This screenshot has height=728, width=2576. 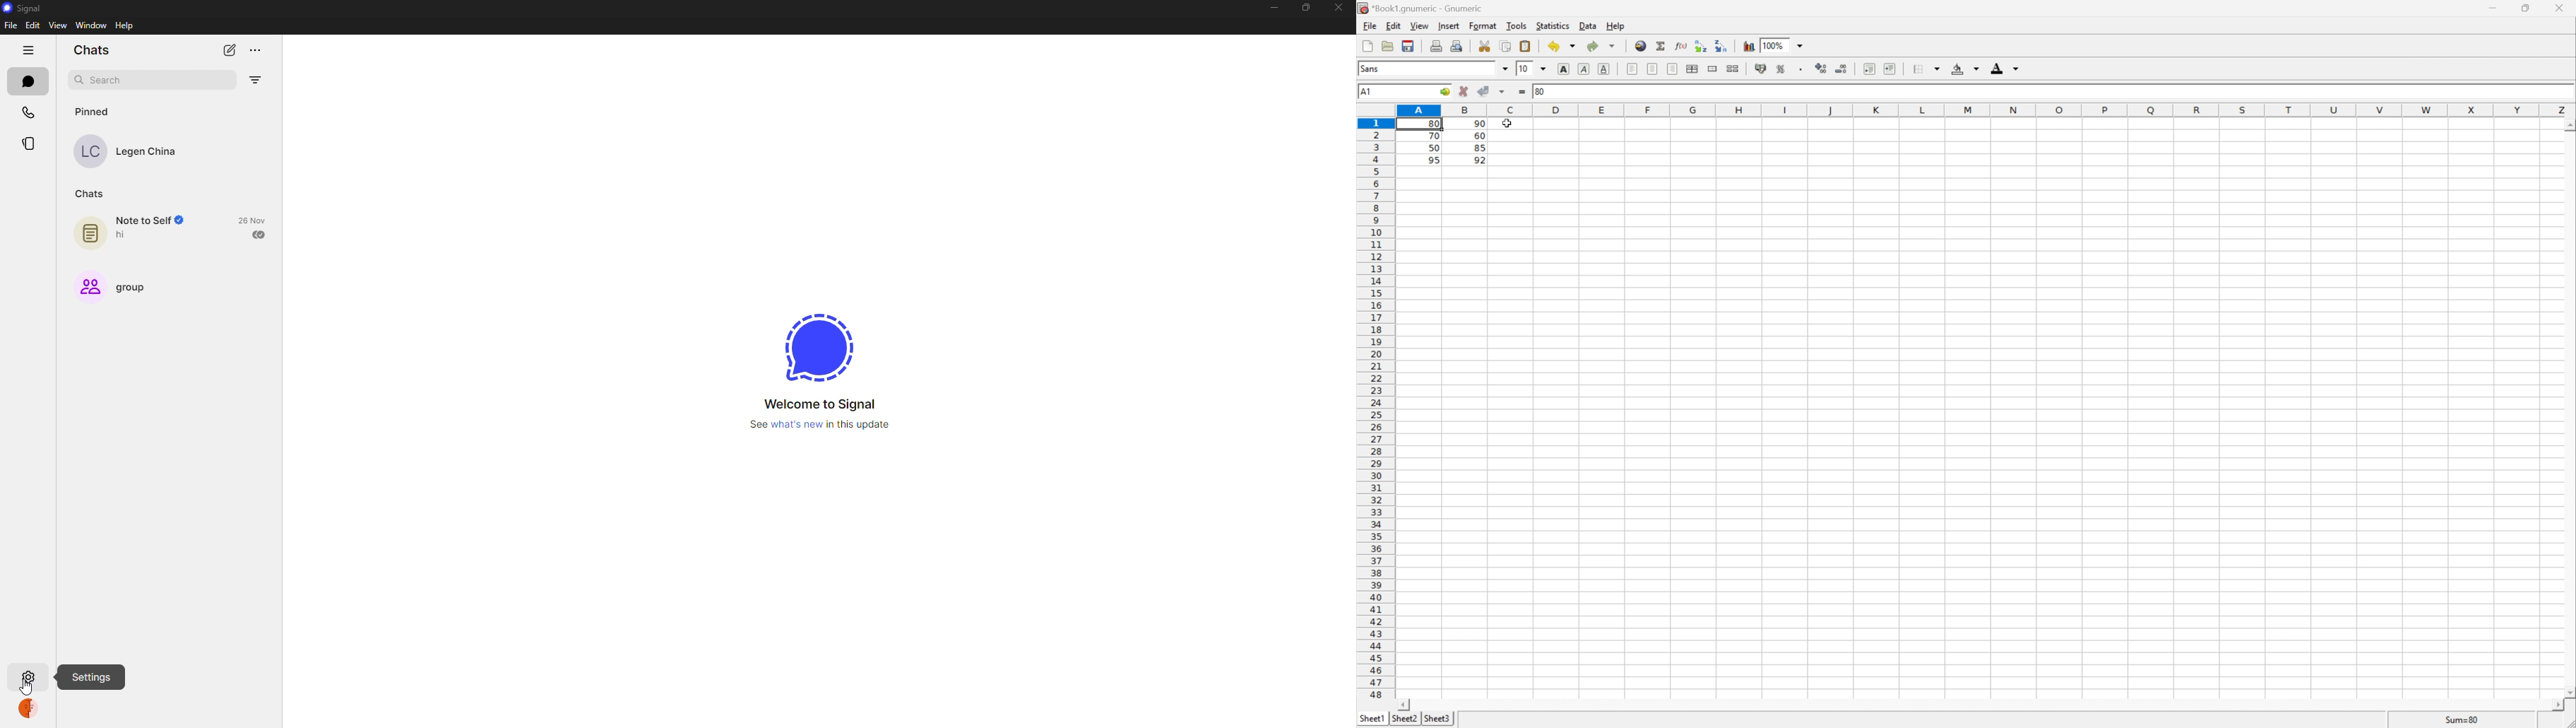 What do you see at coordinates (1272, 8) in the screenshot?
I see `minimize` at bounding box center [1272, 8].